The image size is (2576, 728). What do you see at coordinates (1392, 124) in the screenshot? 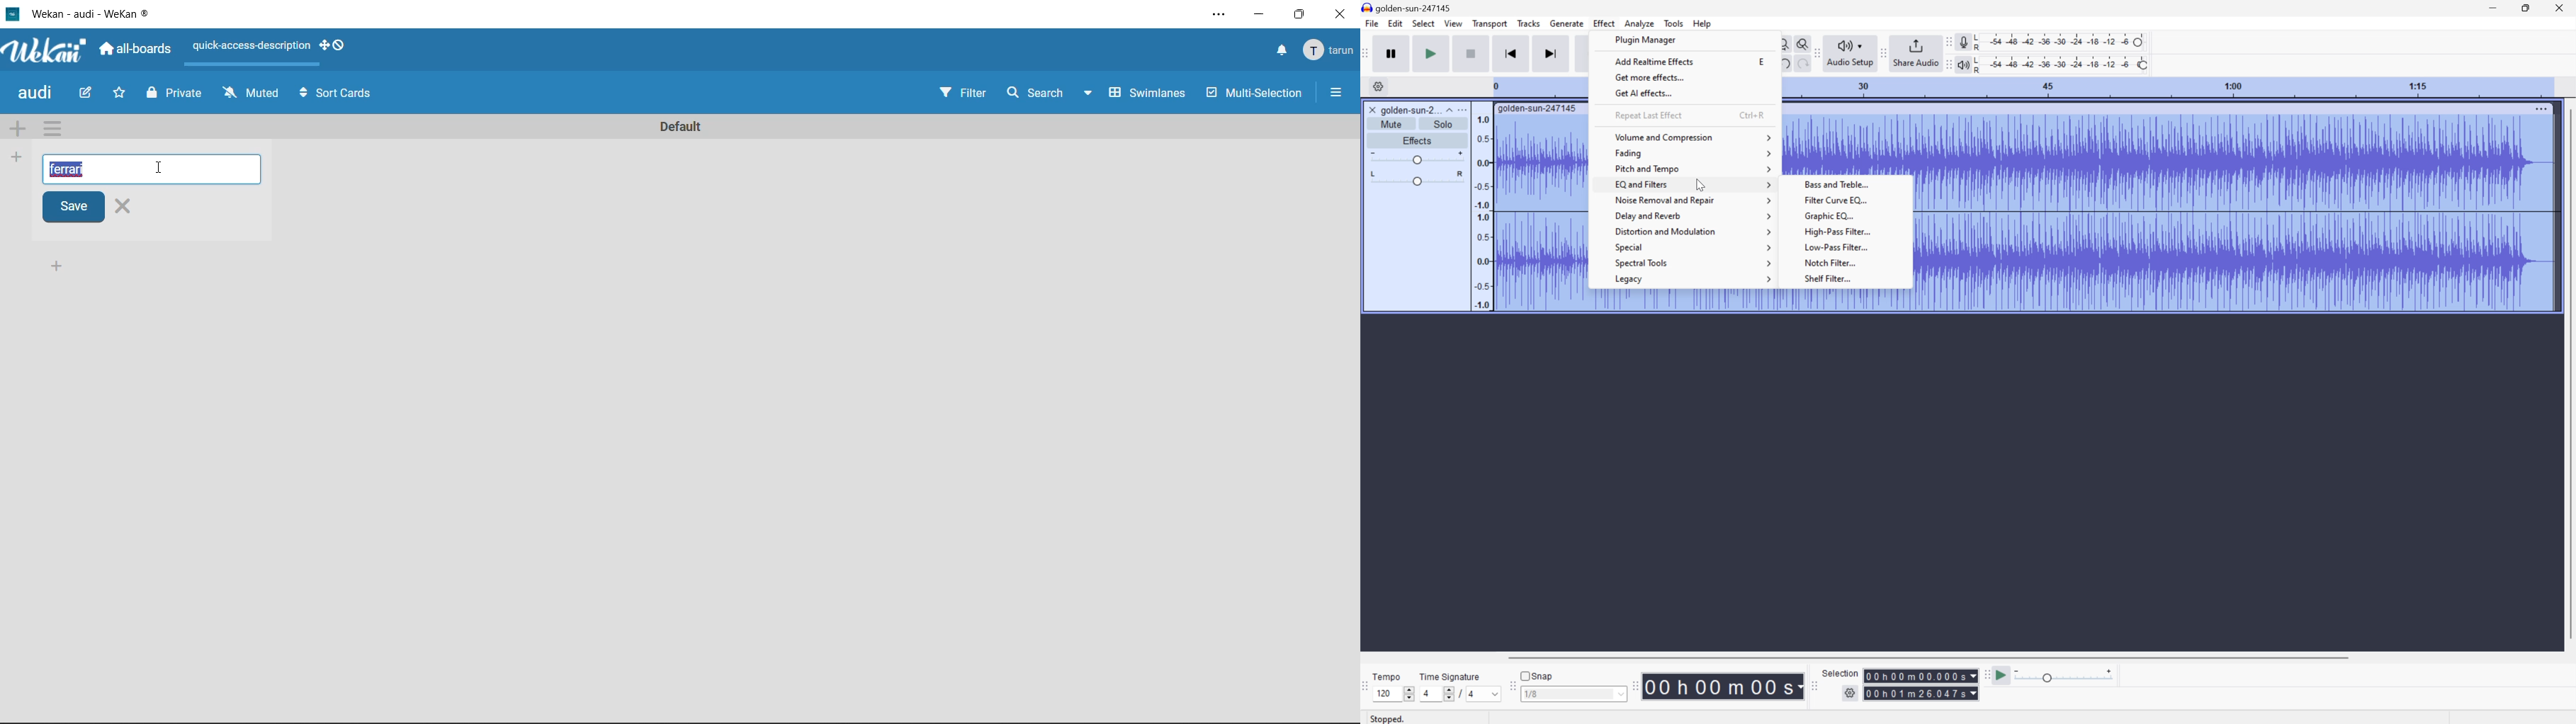
I see `Mute` at bounding box center [1392, 124].